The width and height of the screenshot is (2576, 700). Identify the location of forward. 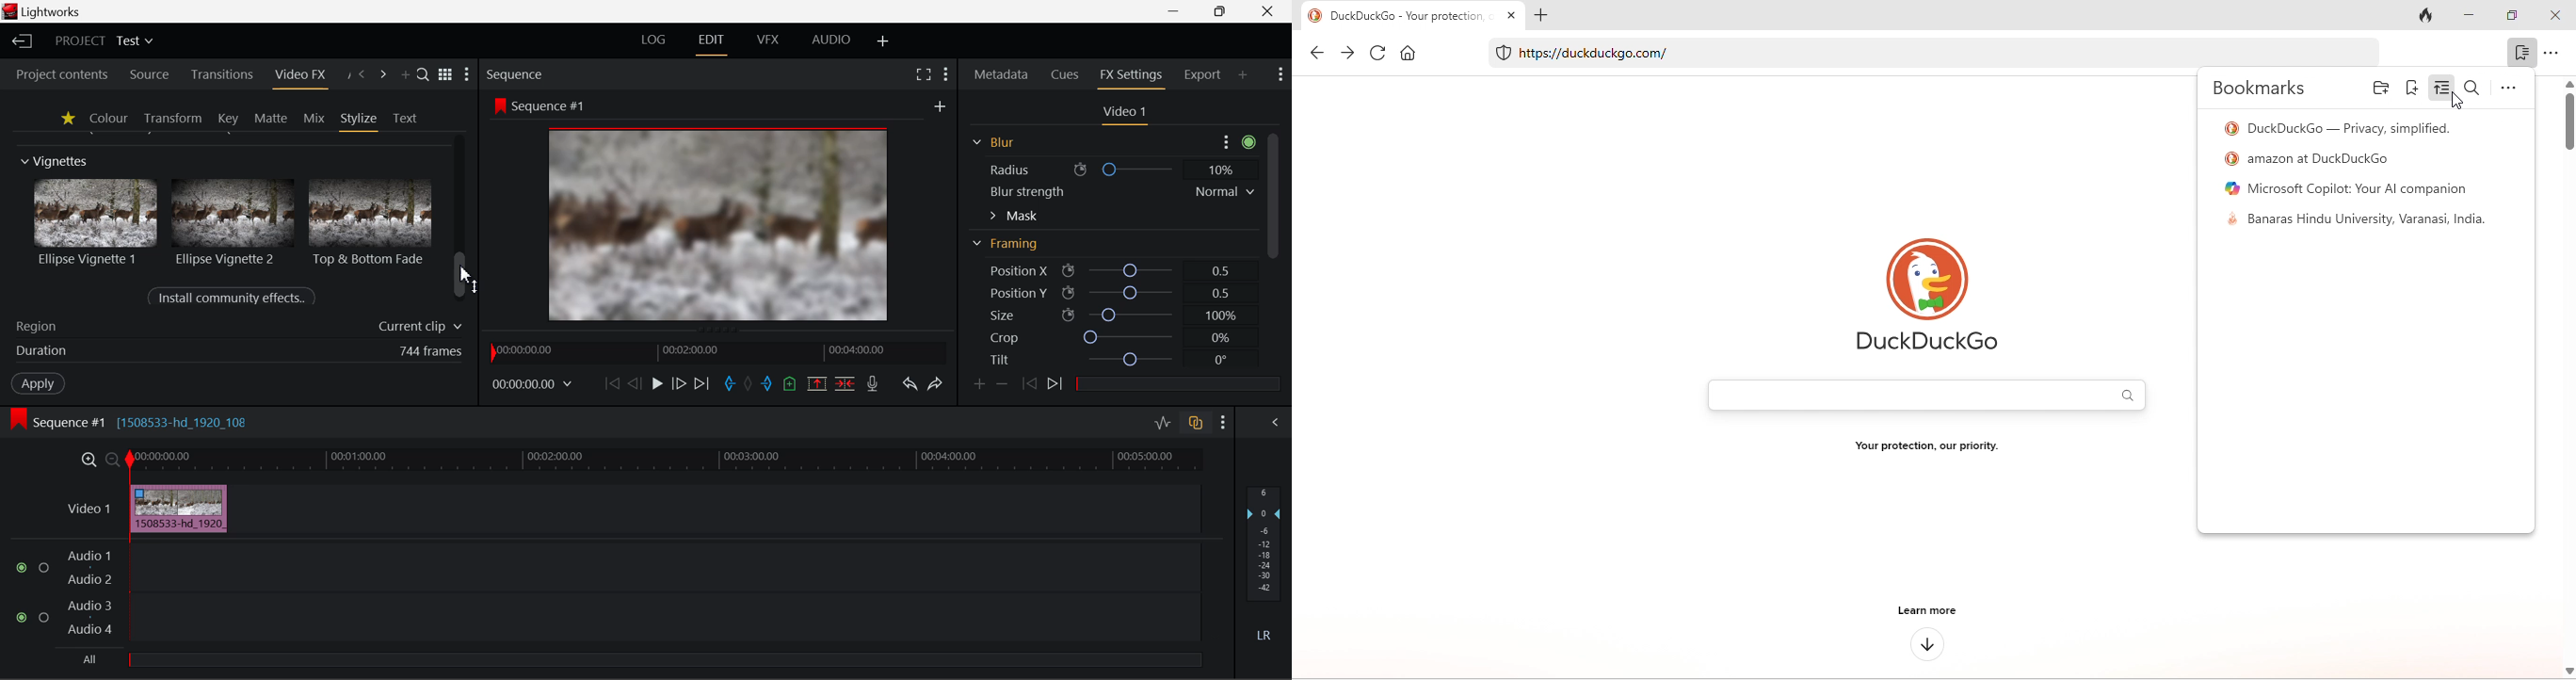
(1347, 53).